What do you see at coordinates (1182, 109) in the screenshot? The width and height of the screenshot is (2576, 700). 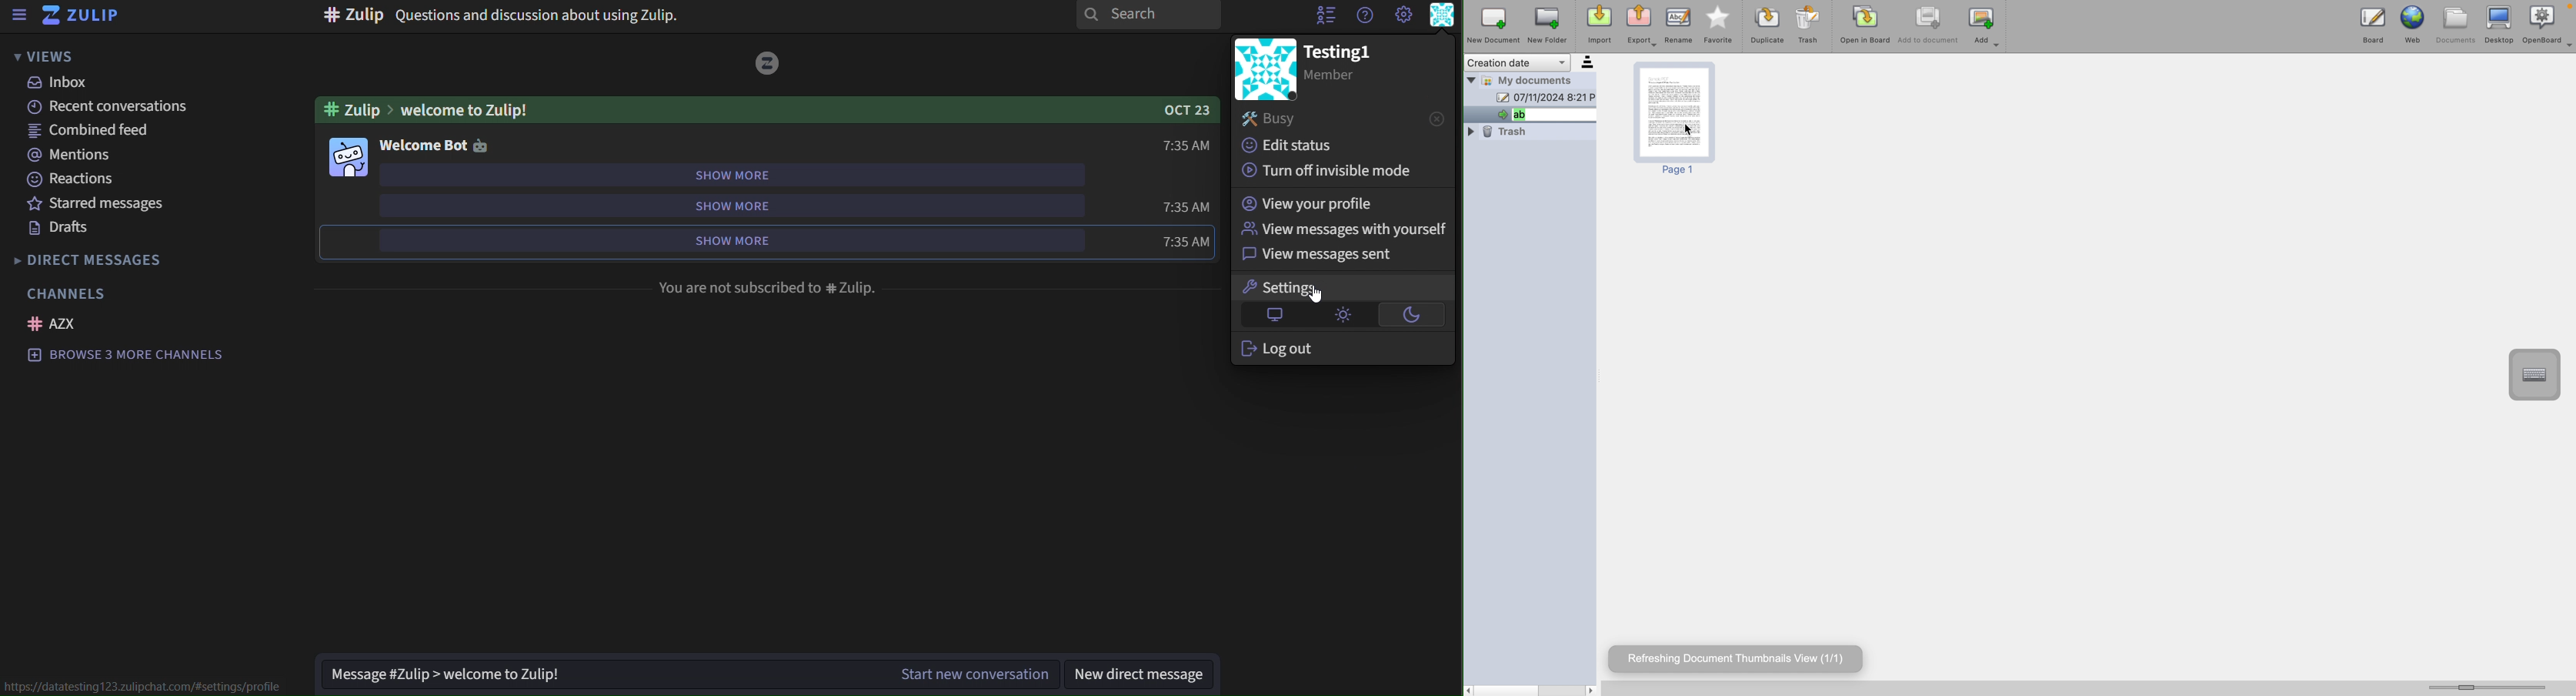 I see `OCT 23` at bounding box center [1182, 109].